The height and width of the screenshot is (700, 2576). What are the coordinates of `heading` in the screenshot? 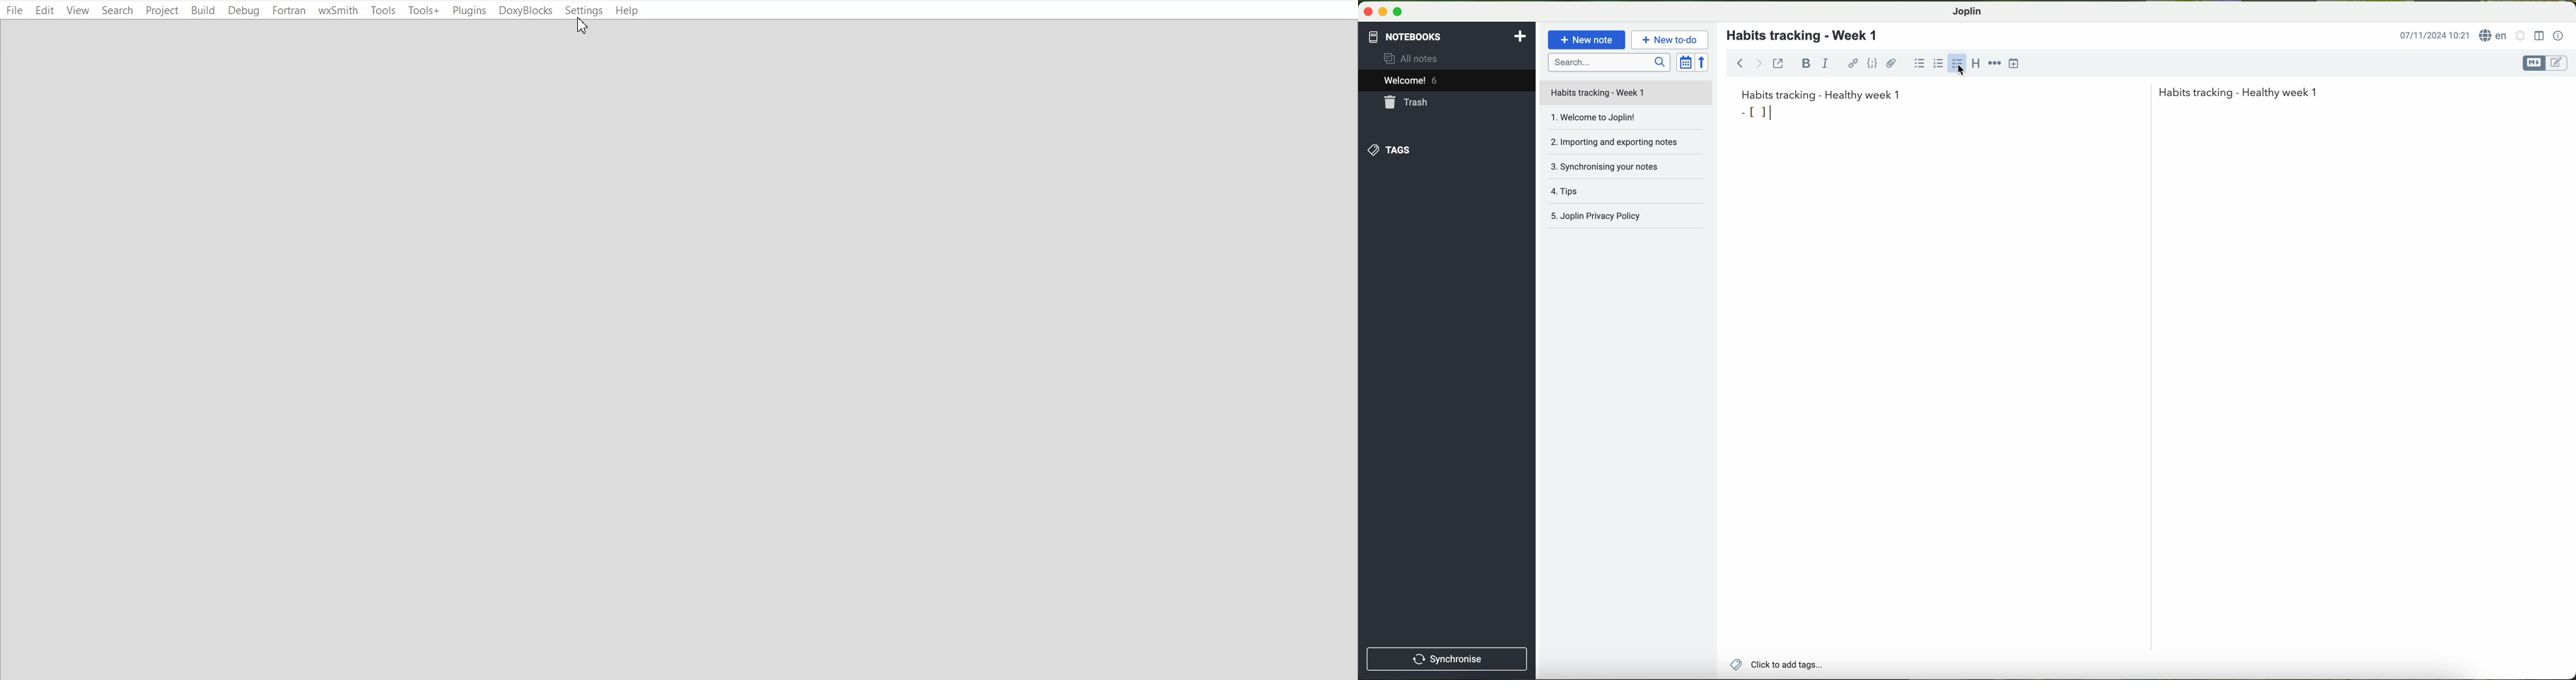 It's located at (1977, 66).